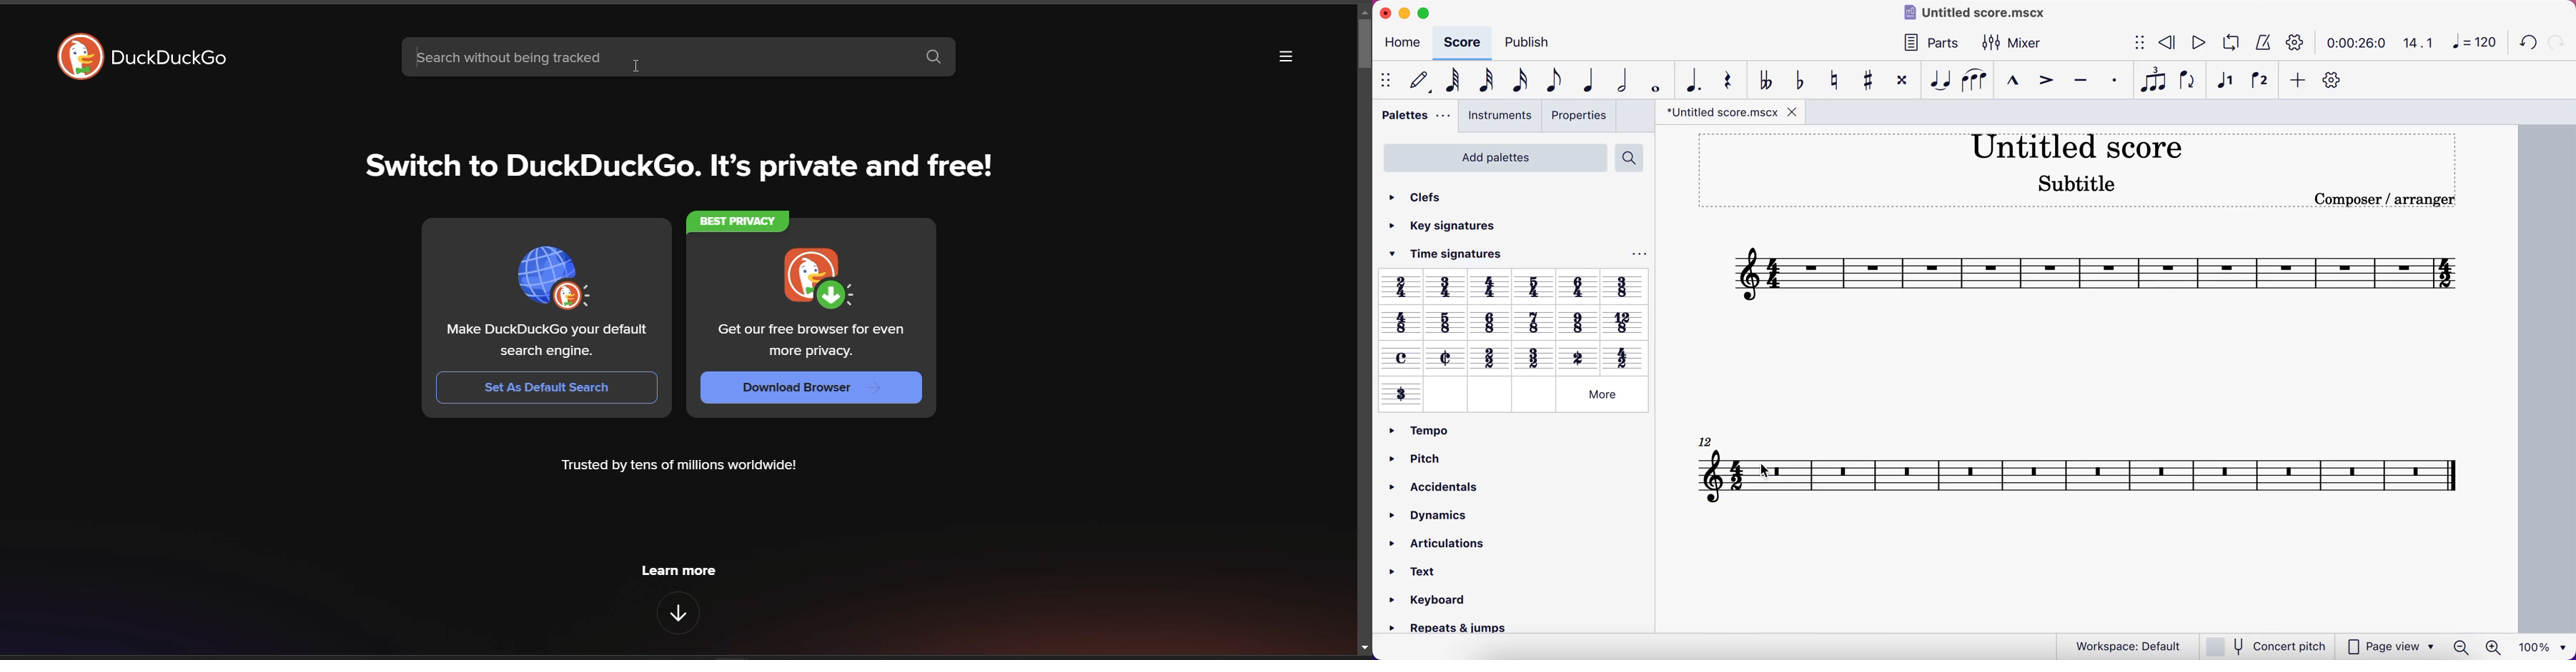  Describe the element at coordinates (1402, 394) in the screenshot. I see `` at that location.